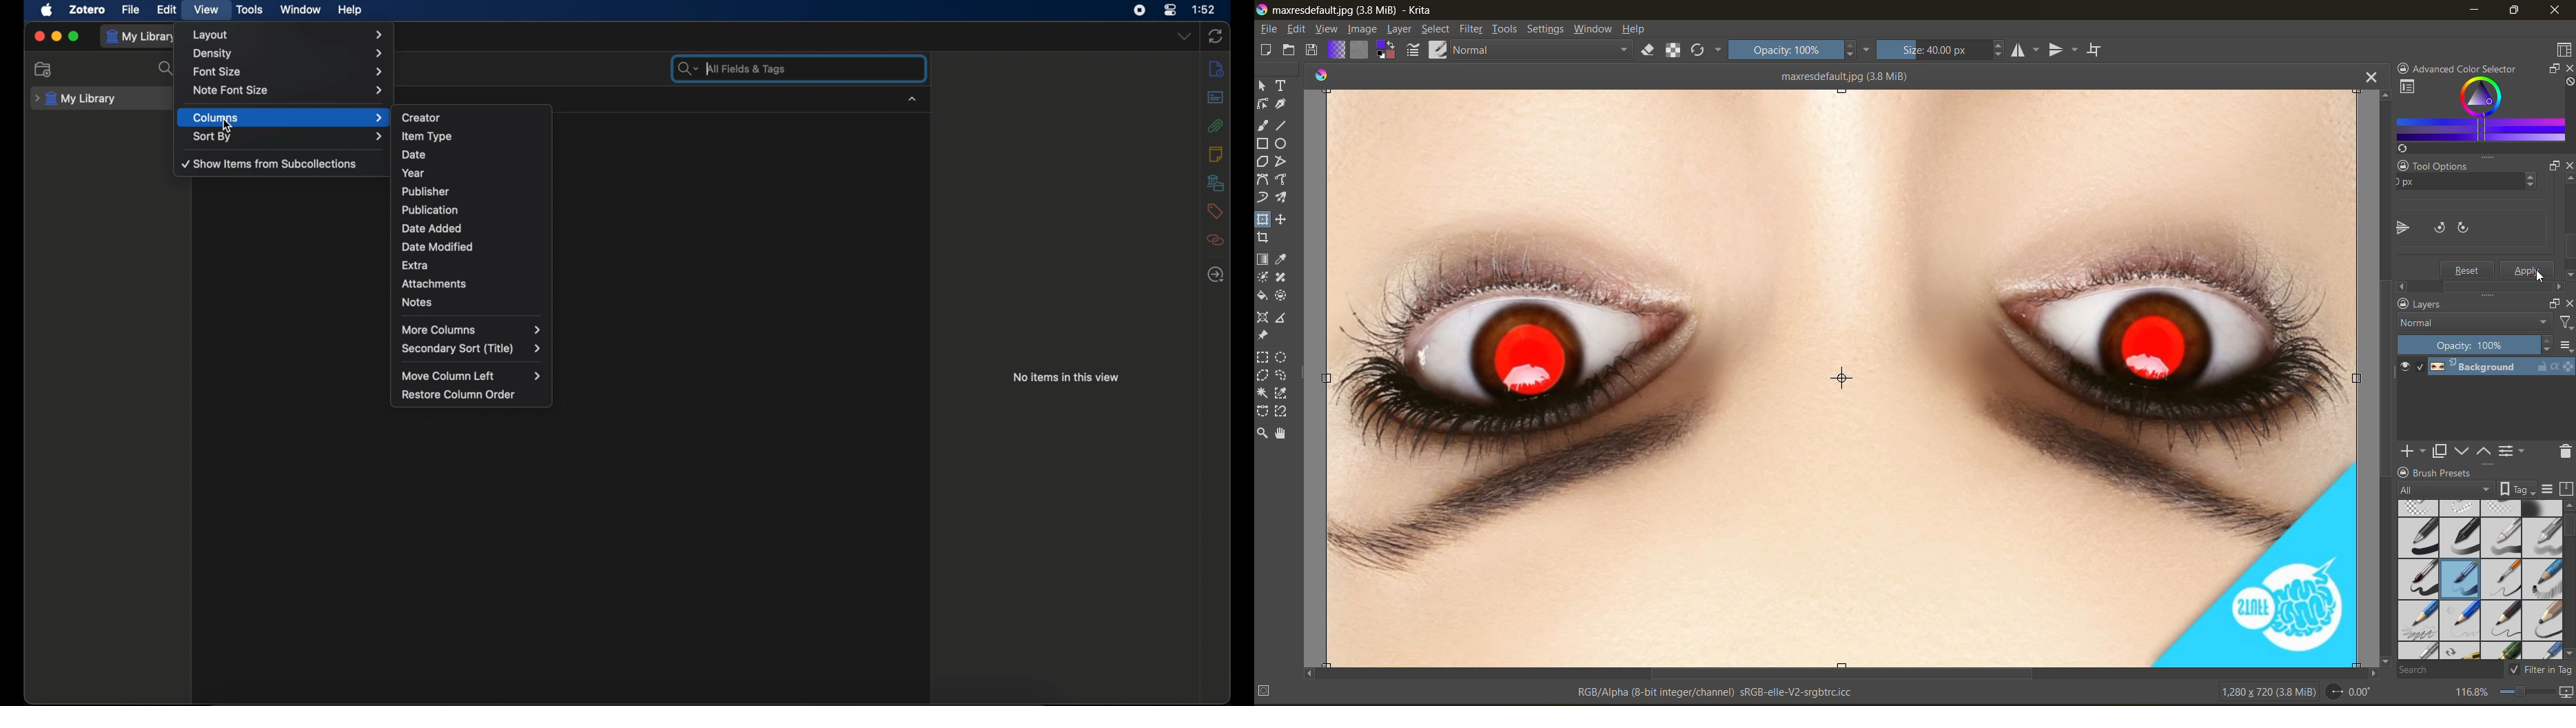 The width and height of the screenshot is (2576, 728). I want to click on item type, so click(427, 136).